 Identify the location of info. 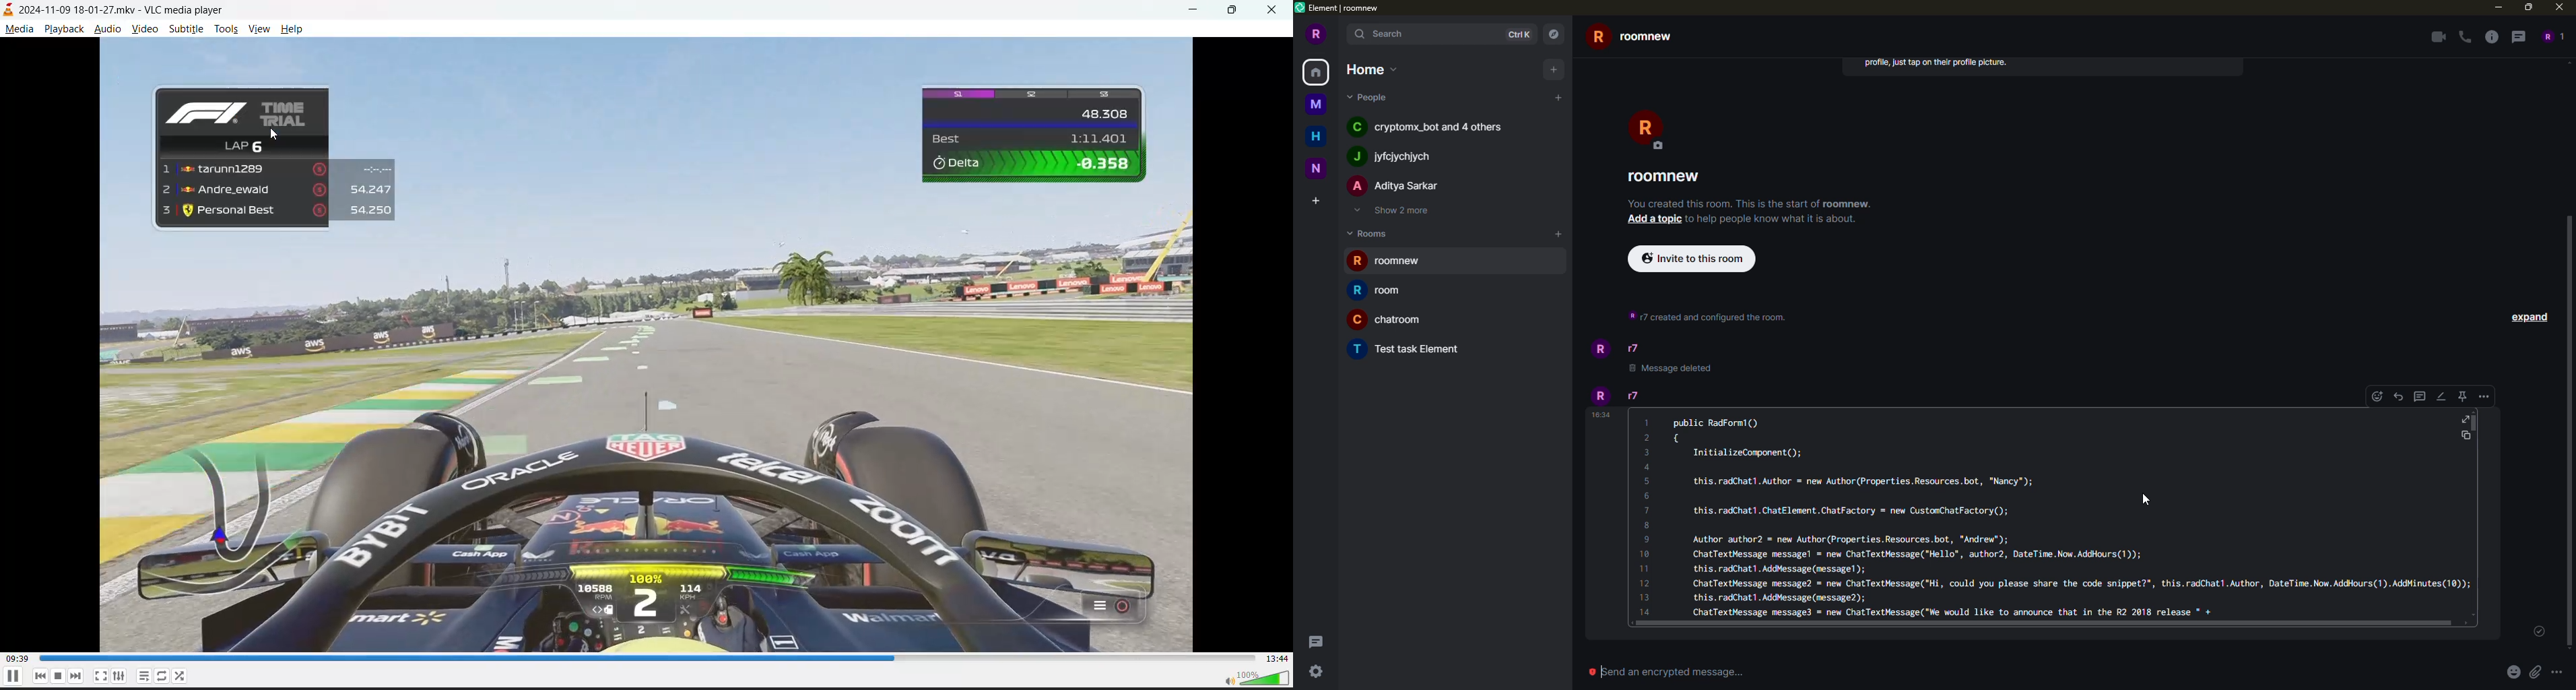
(1772, 221).